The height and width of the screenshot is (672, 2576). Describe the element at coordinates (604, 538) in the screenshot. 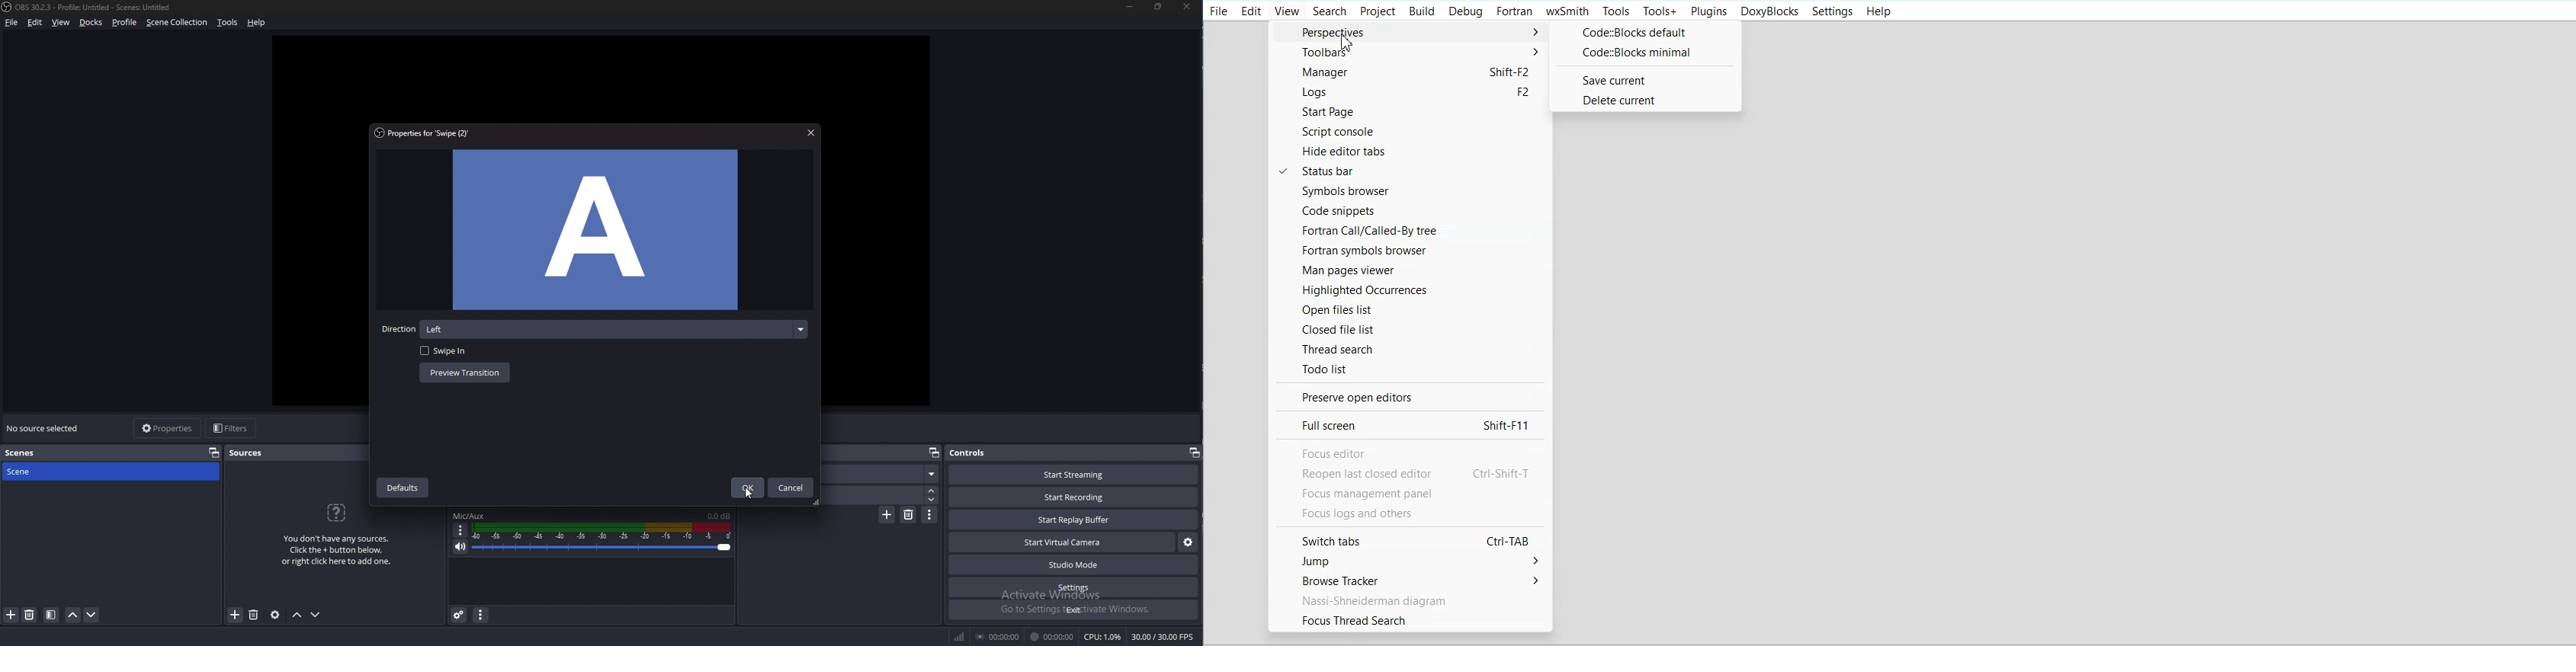

I see `volume adjust` at that location.